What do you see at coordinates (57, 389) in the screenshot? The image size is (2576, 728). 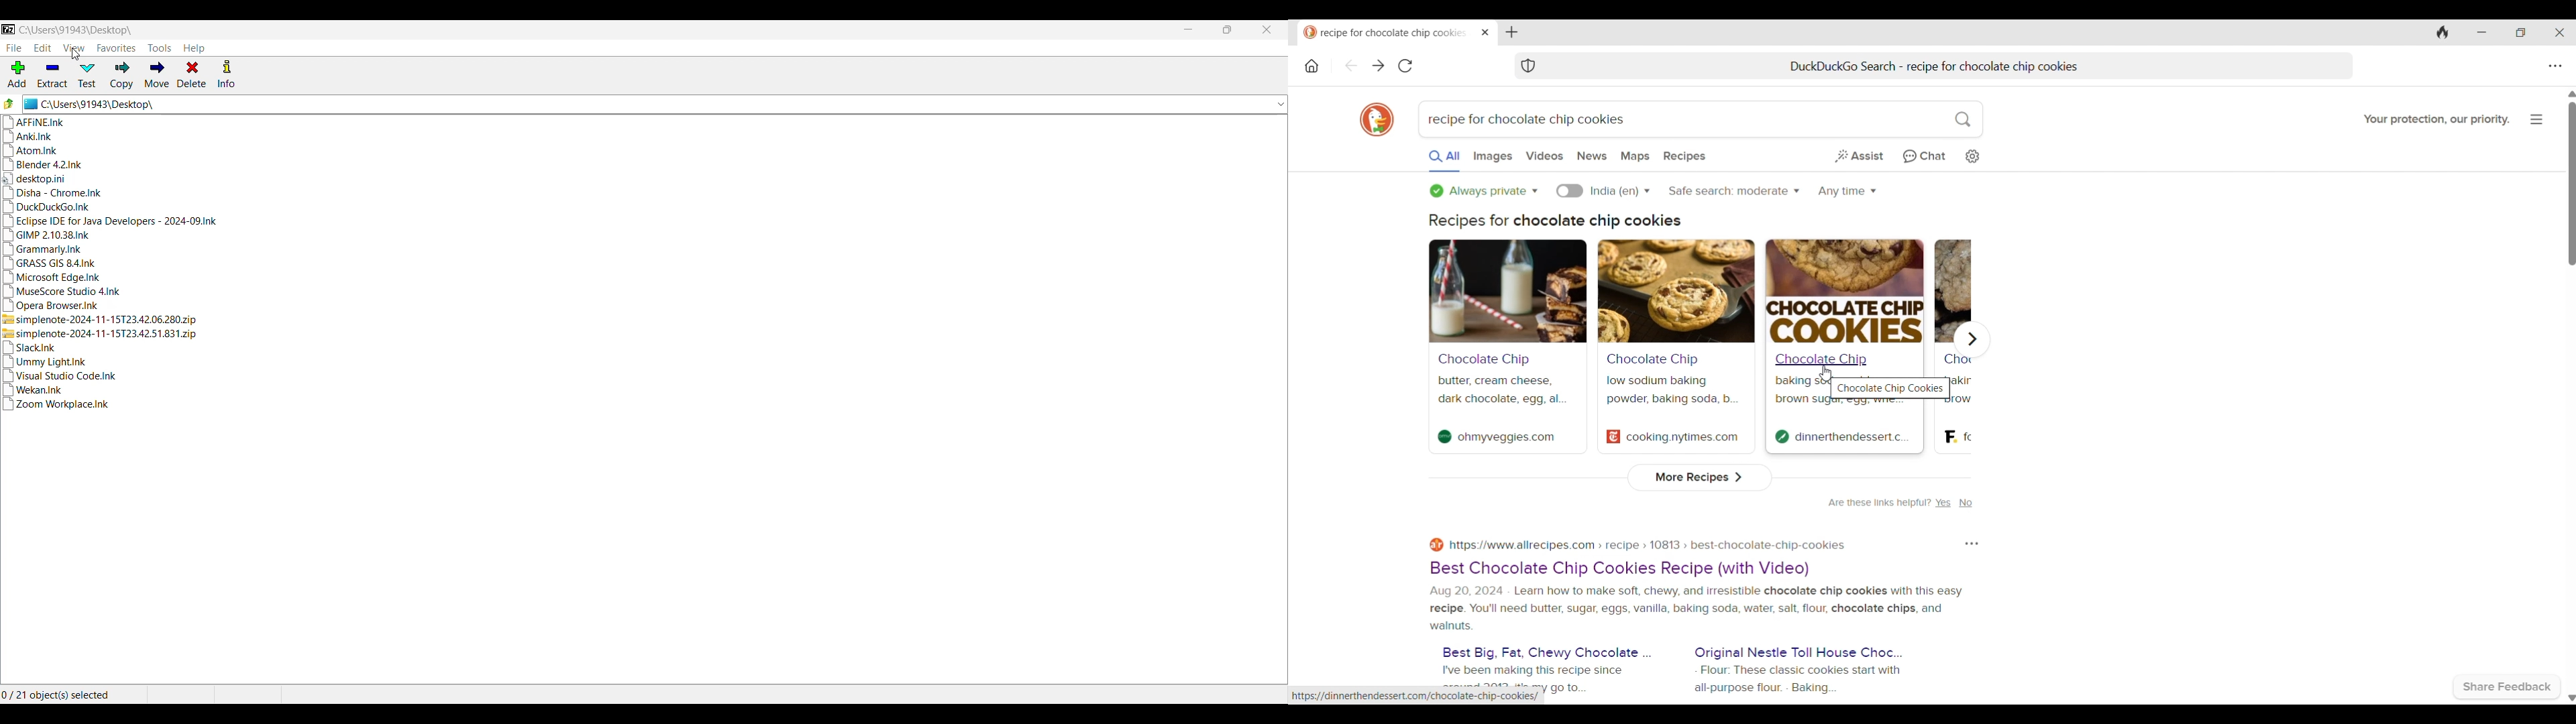 I see `Wekan.Ink` at bounding box center [57, 389].